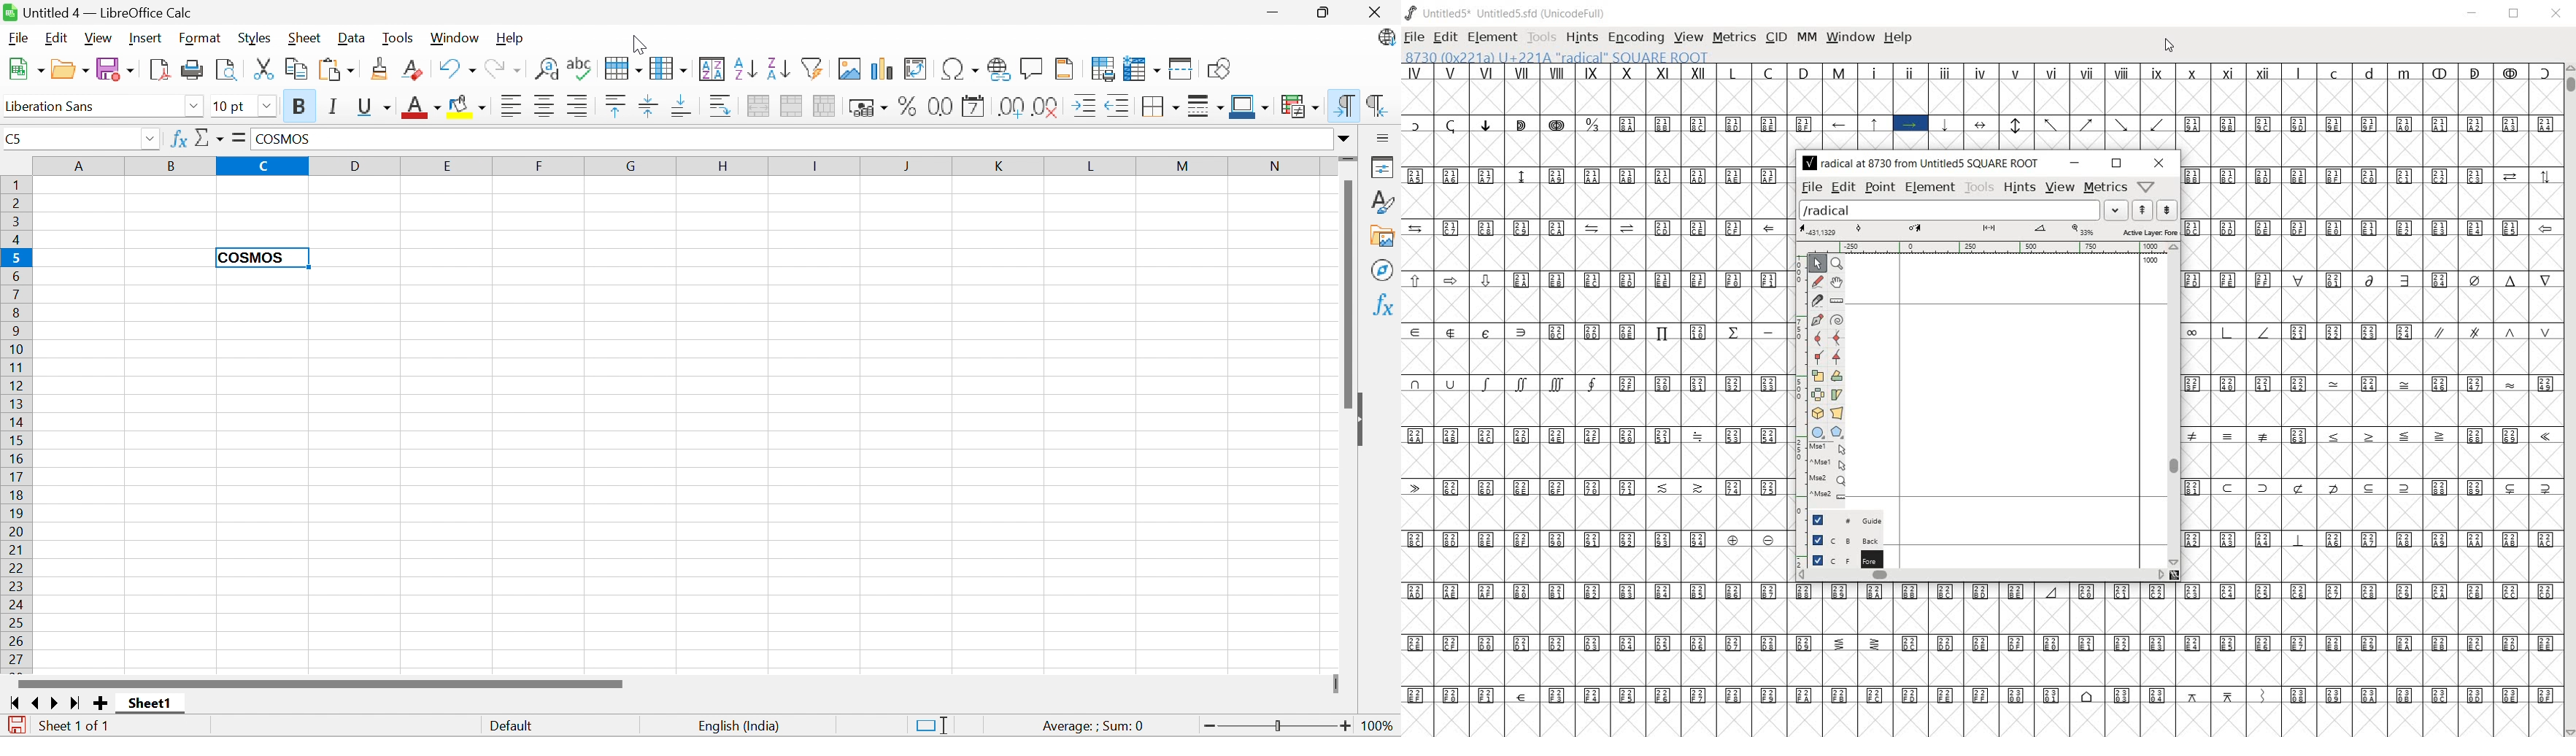  Describe the element at coordinates (1931, 187) in the screenshot. I see `Element` at that location.